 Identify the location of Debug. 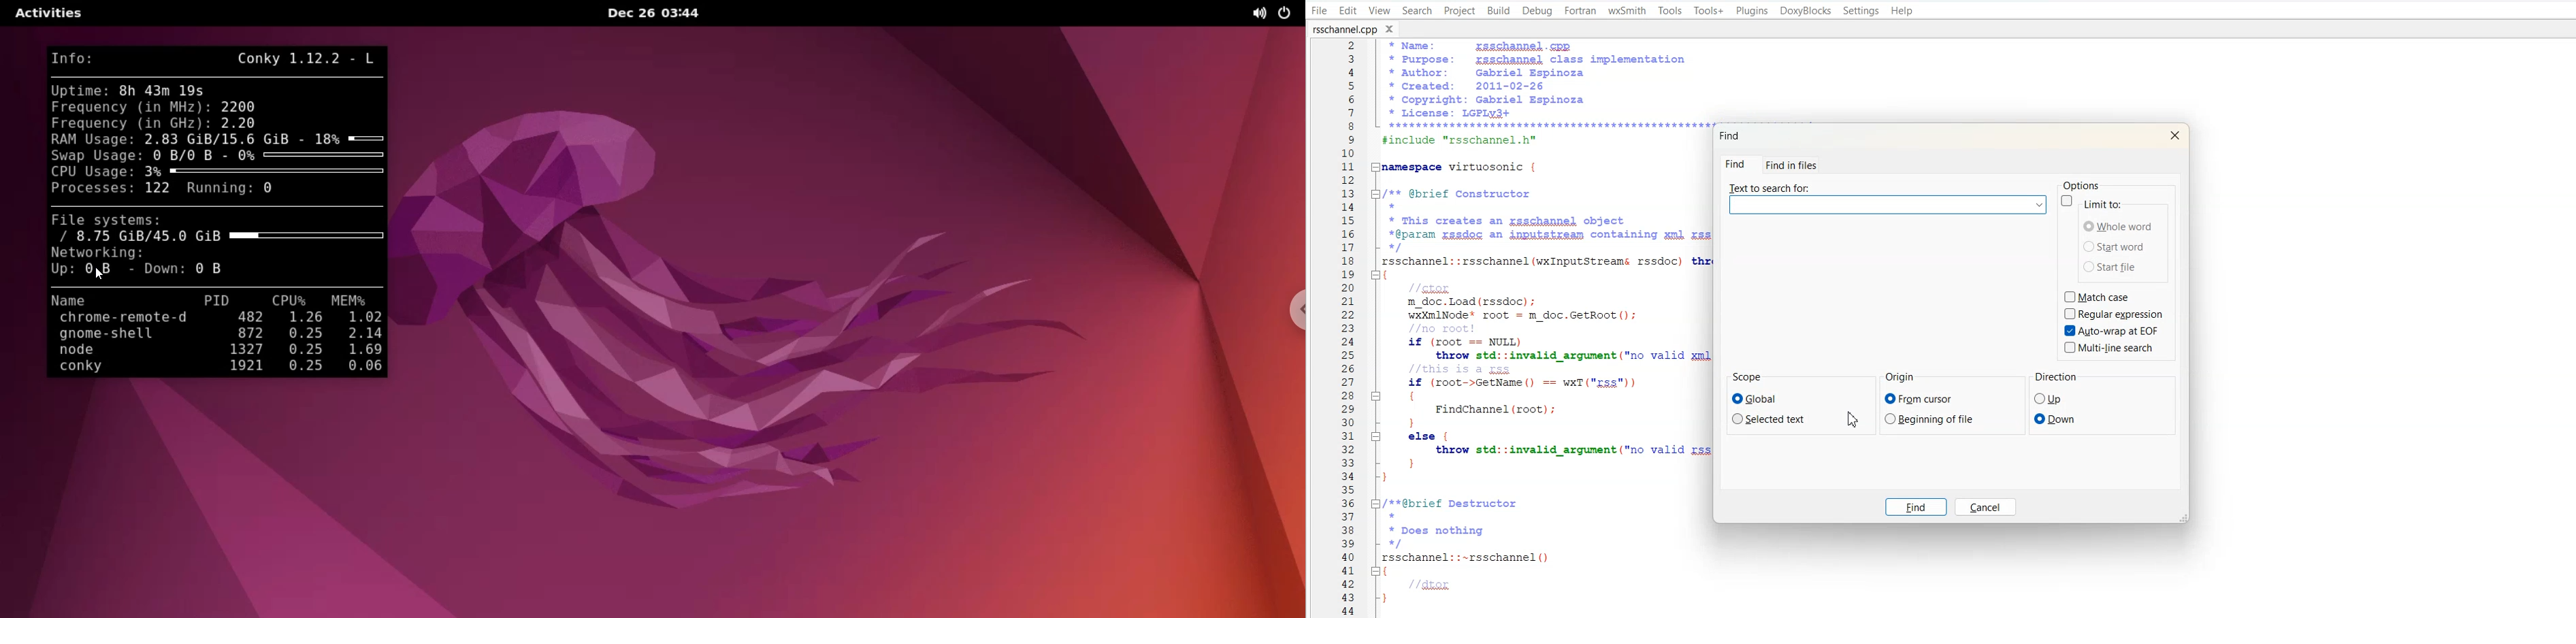
(1538, 10).